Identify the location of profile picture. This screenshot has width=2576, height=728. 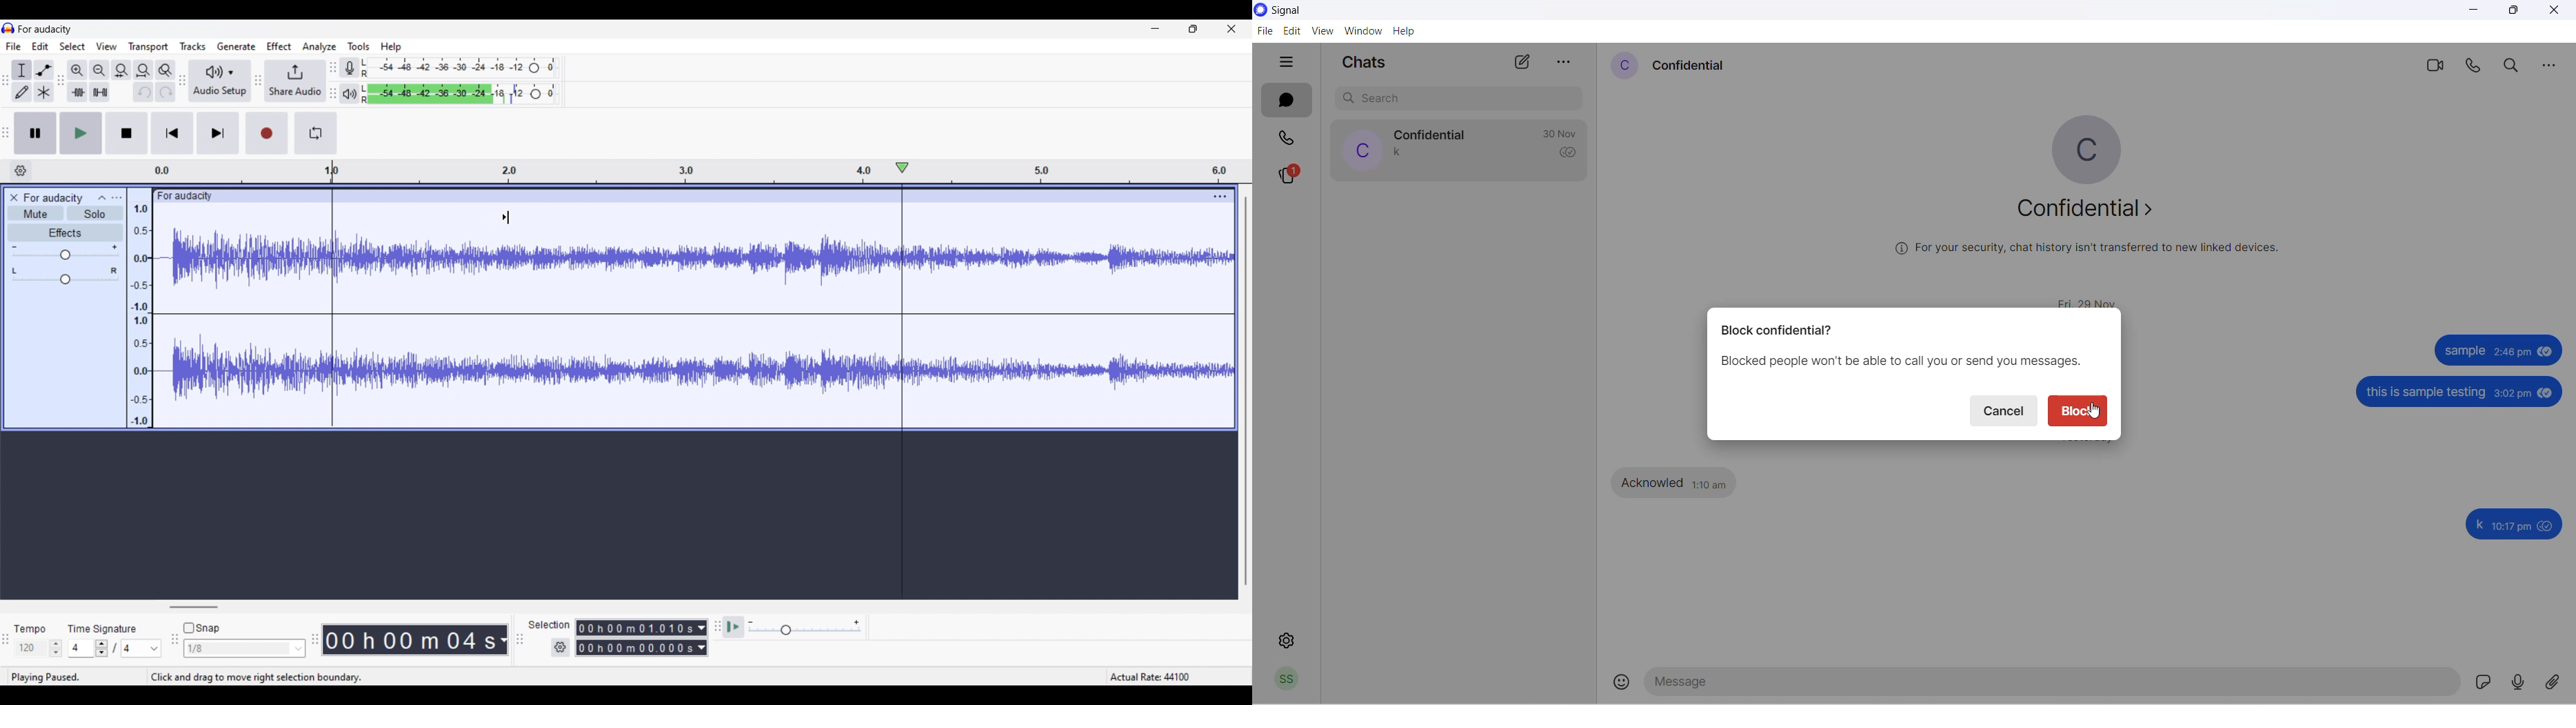
(1625, 68).